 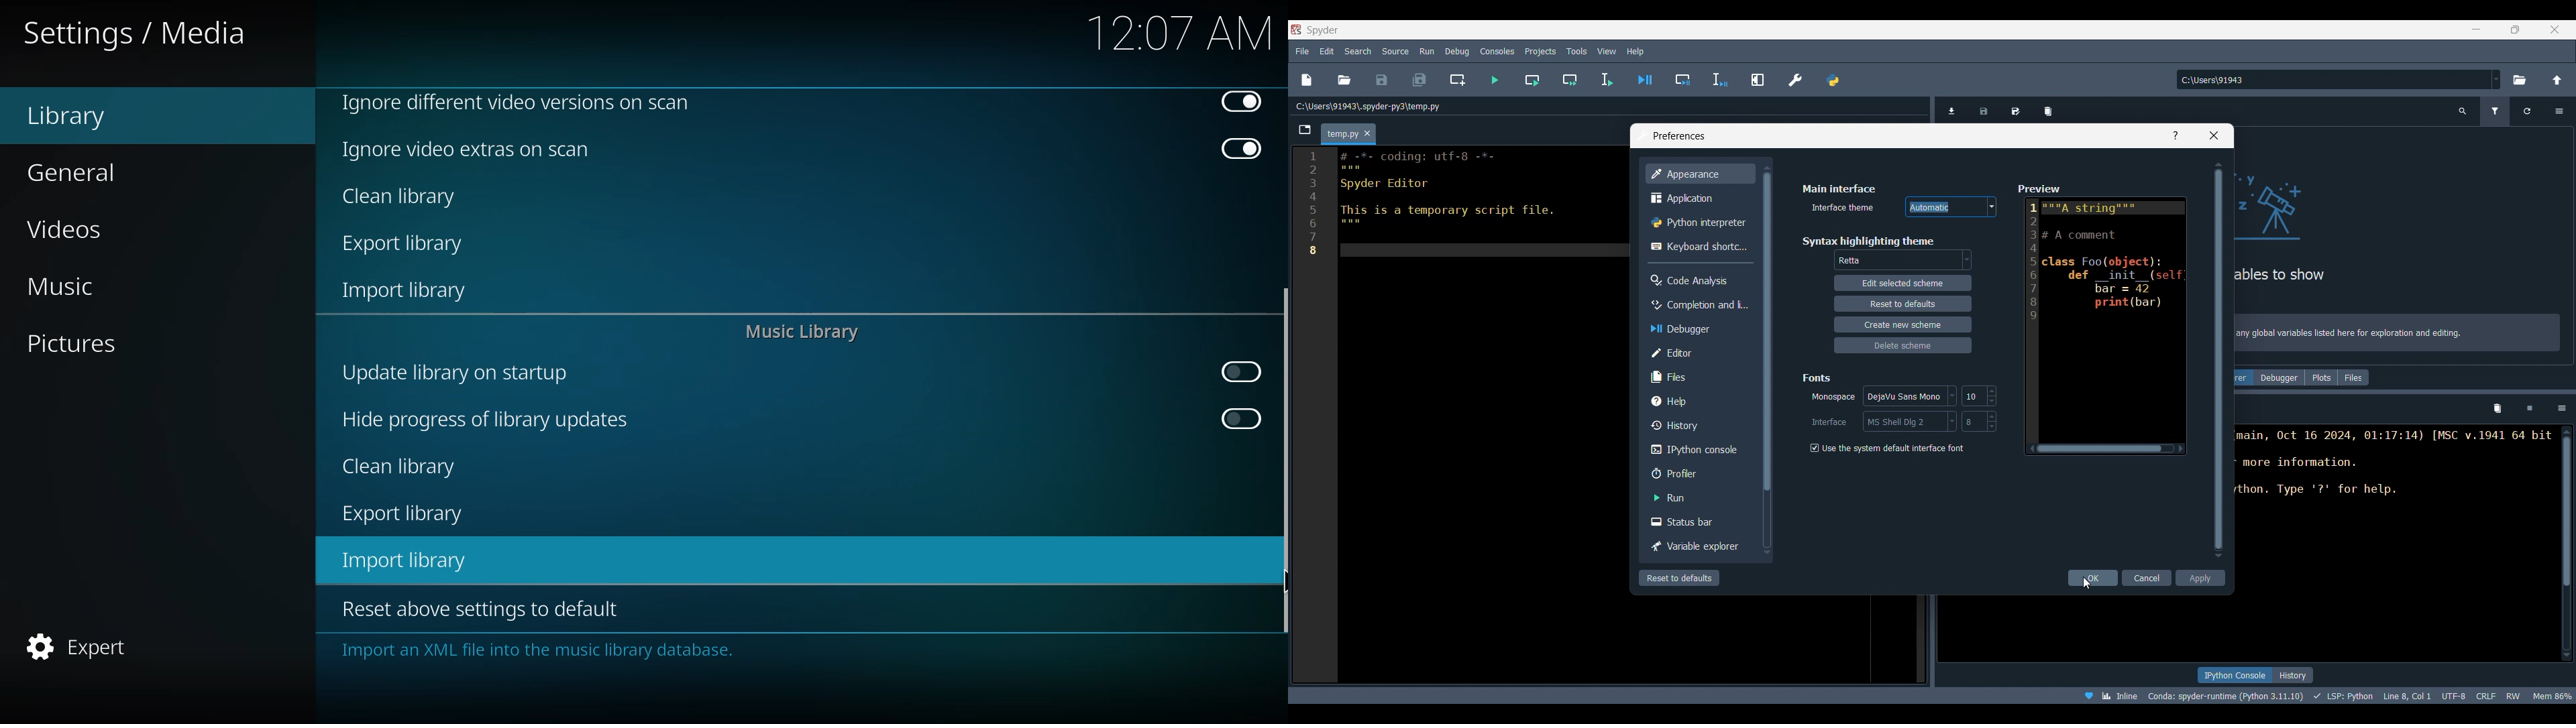 I want to click on Debug menu, so click(x=1457, y=51).